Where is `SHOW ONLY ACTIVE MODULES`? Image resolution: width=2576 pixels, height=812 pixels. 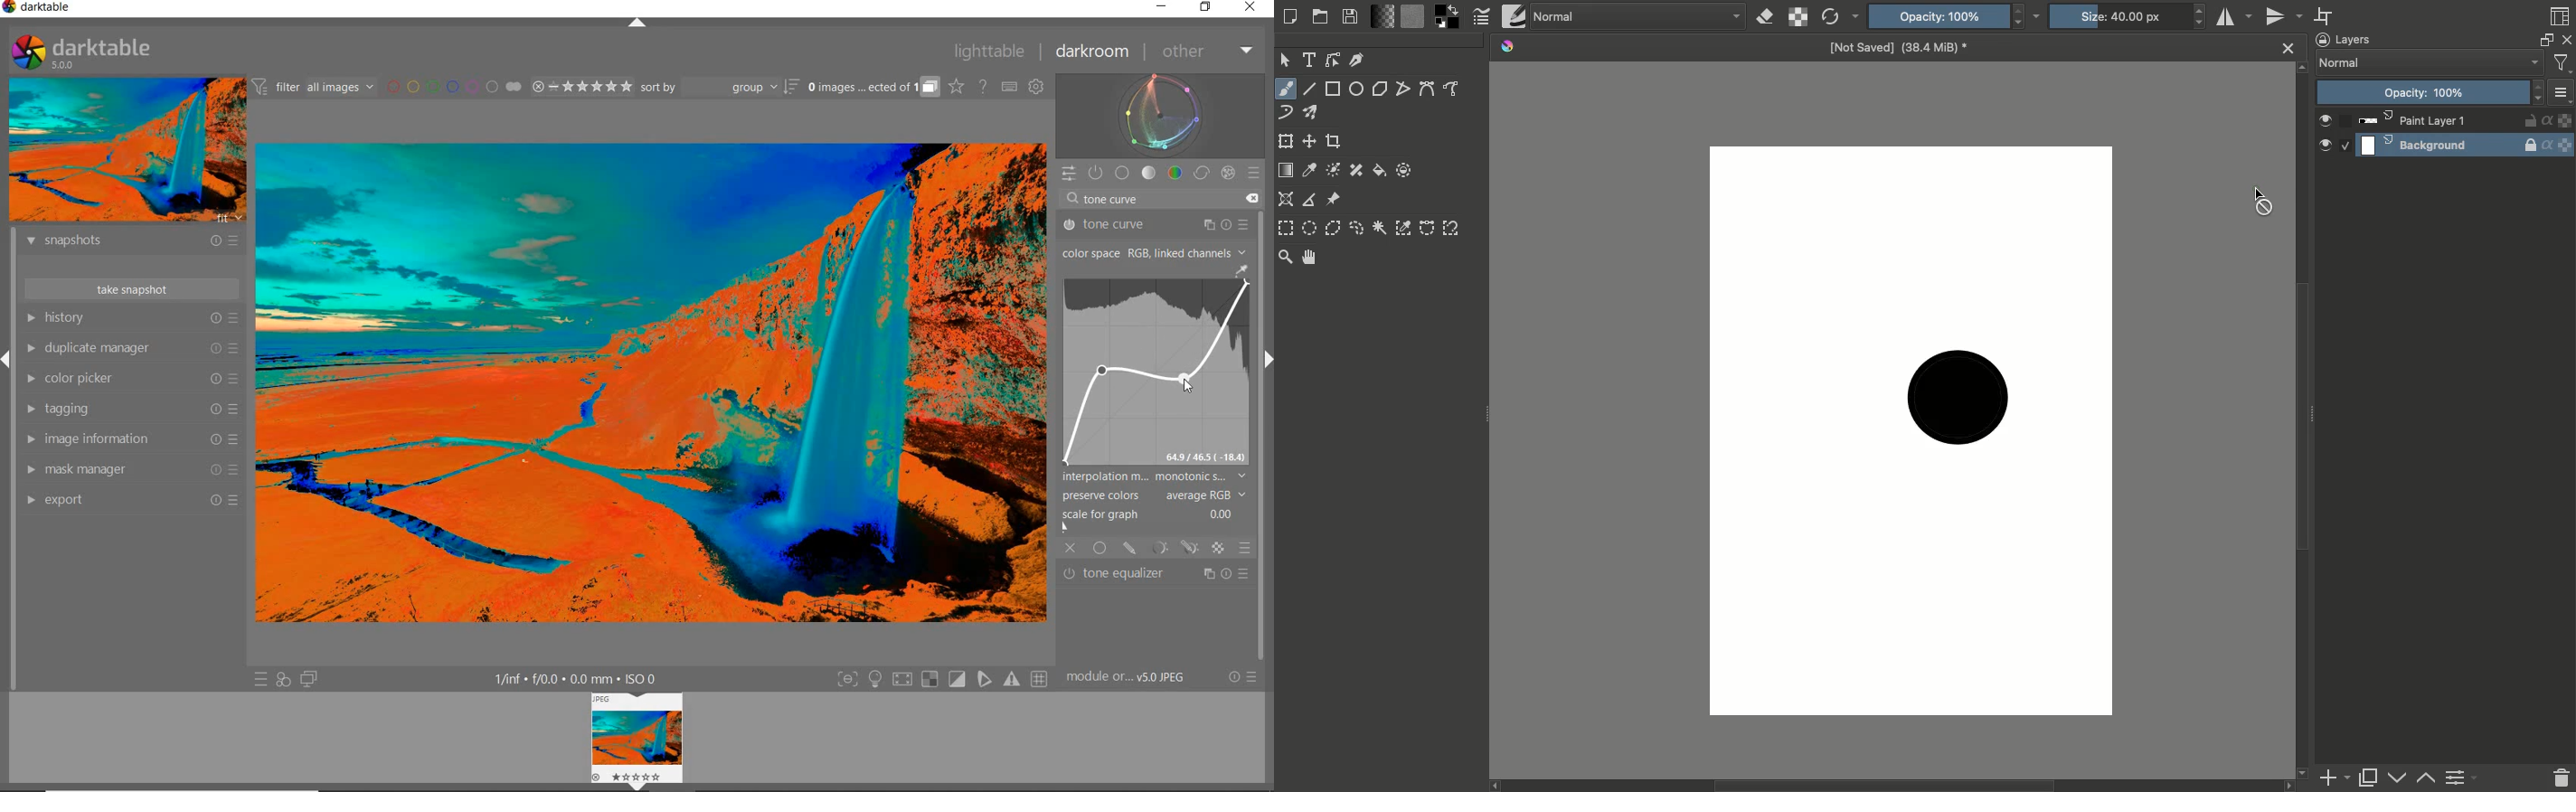
SHOW ONLY ACTIVE MODULES is located at coordinates (1097, 174).